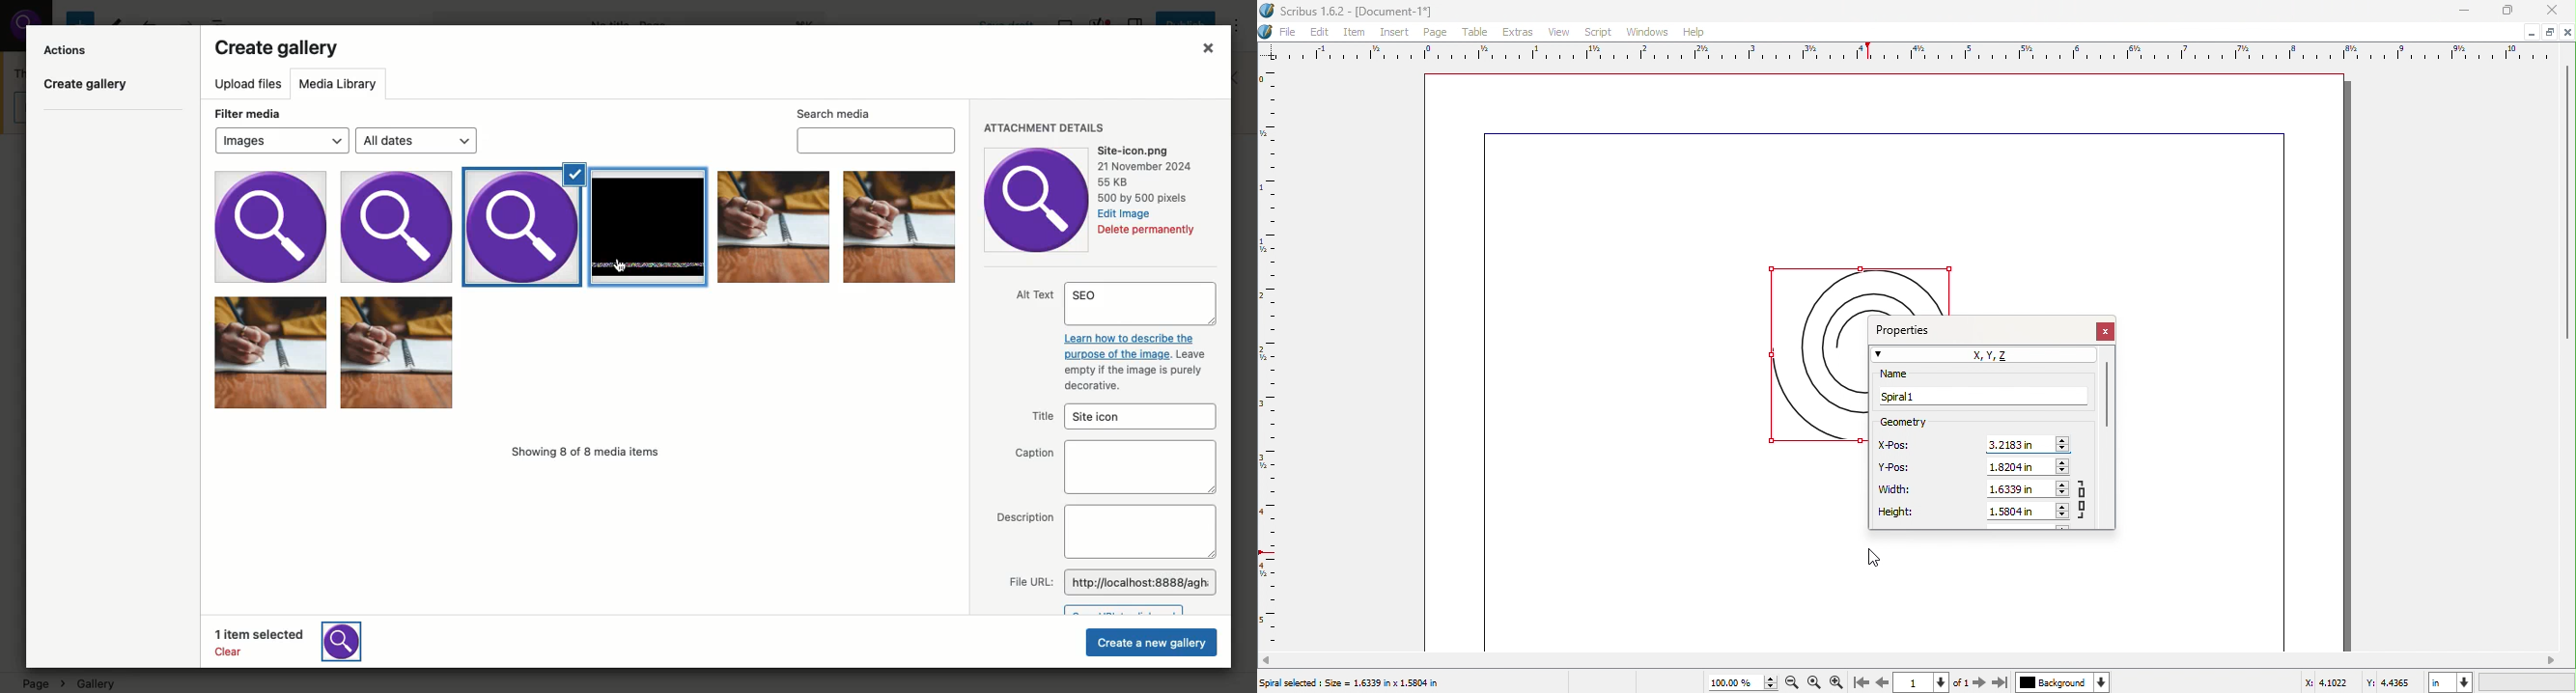  Describe the element at coordinates (1770, 688) in the screenshot. I see `decrease zoom ` at that location.